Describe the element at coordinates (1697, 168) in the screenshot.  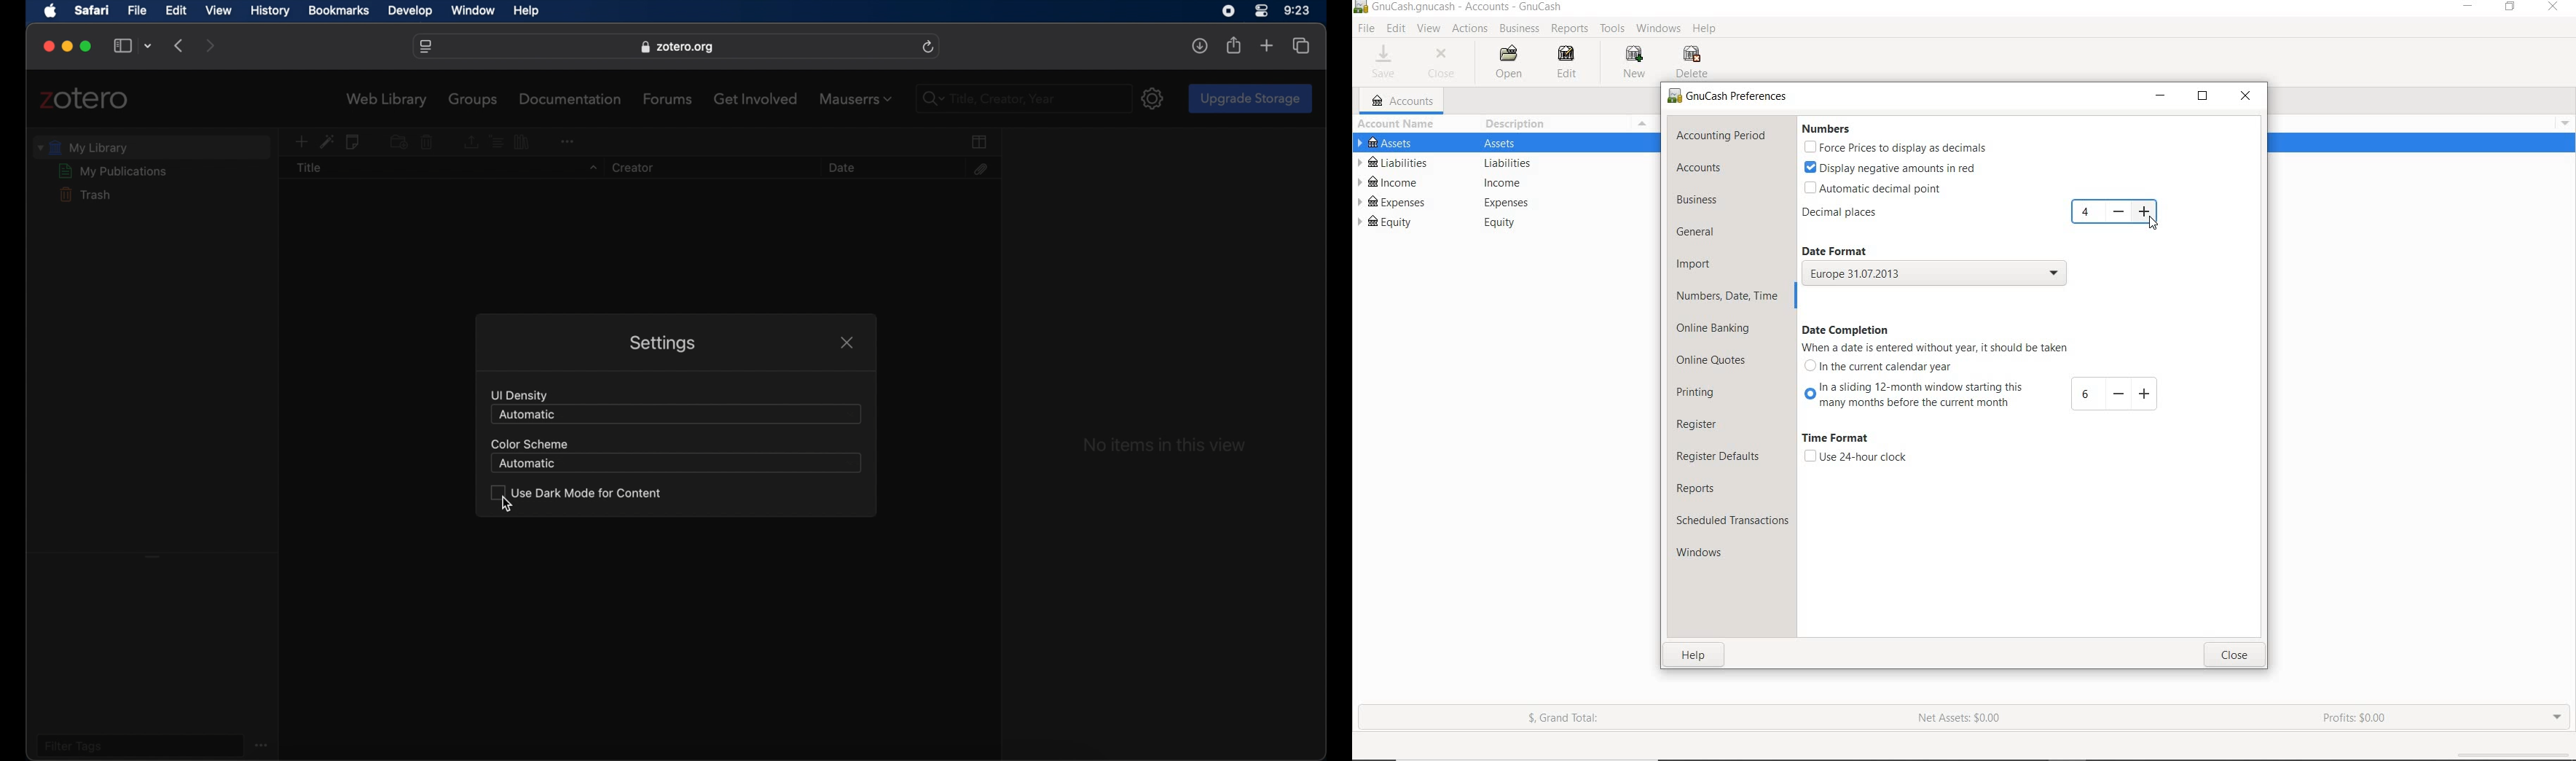
I see `accounts` at that location.